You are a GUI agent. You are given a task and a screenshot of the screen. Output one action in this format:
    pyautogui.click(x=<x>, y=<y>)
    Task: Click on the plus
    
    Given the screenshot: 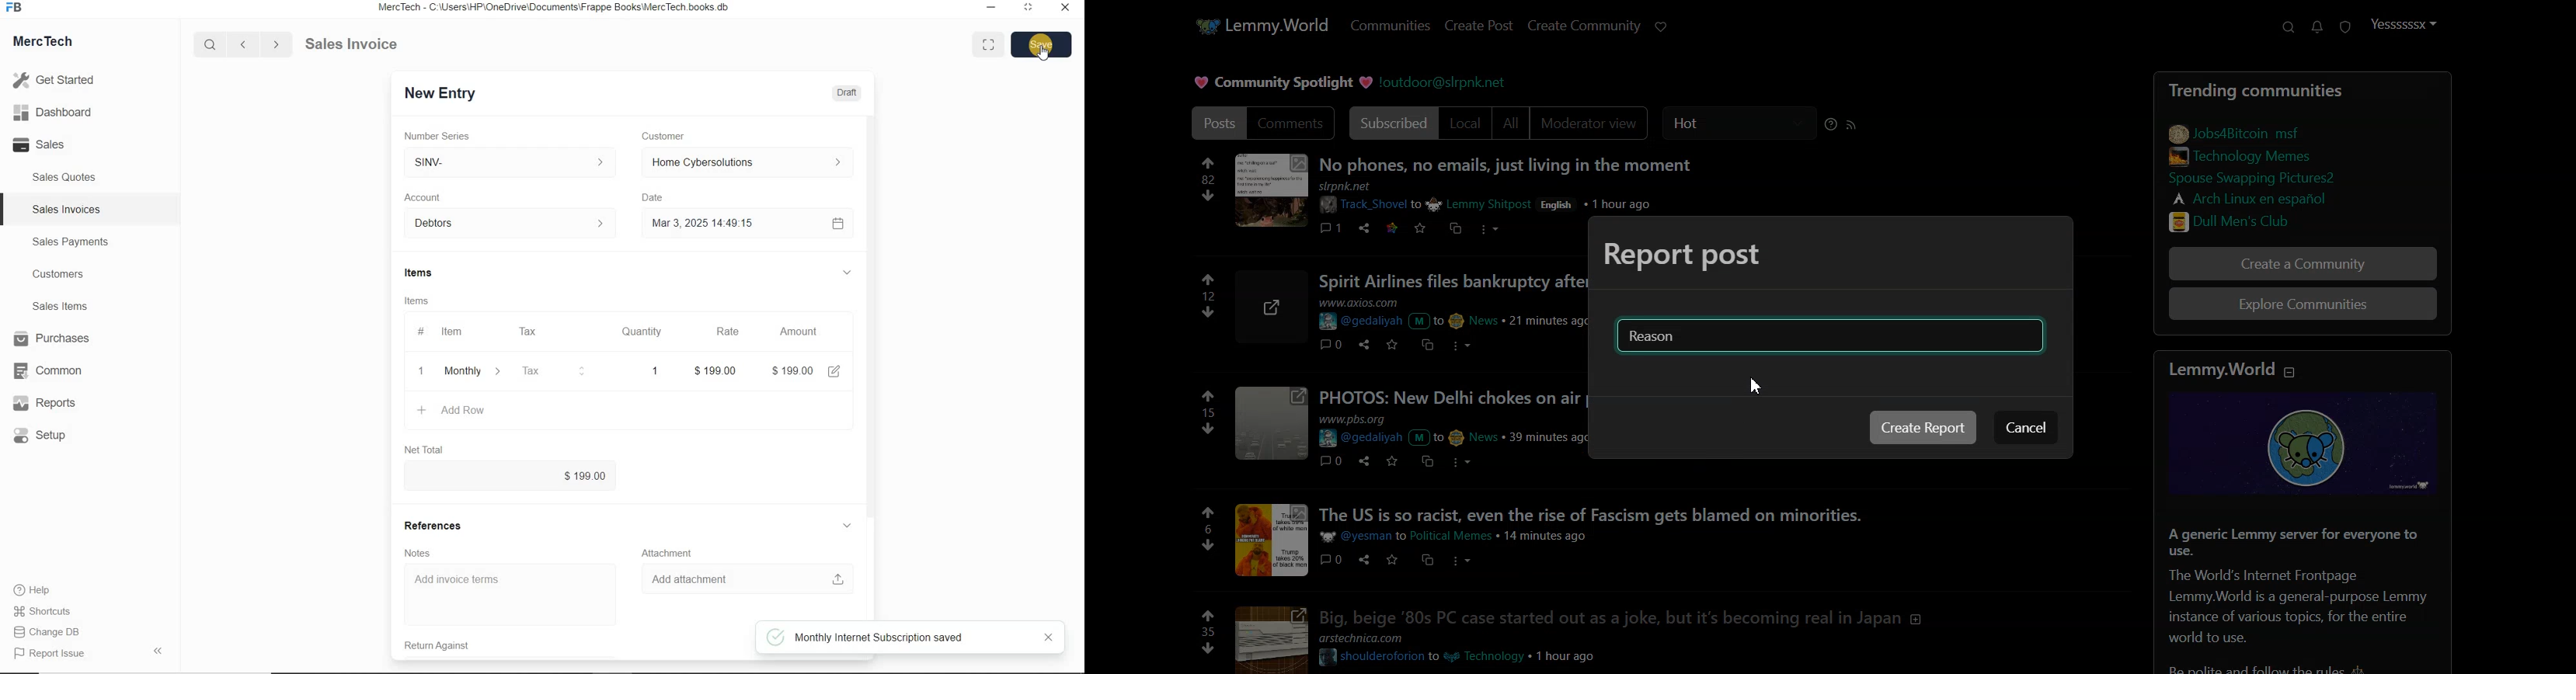 What is the action you would take?
    pyautogui.click(x=422, y=409)
    